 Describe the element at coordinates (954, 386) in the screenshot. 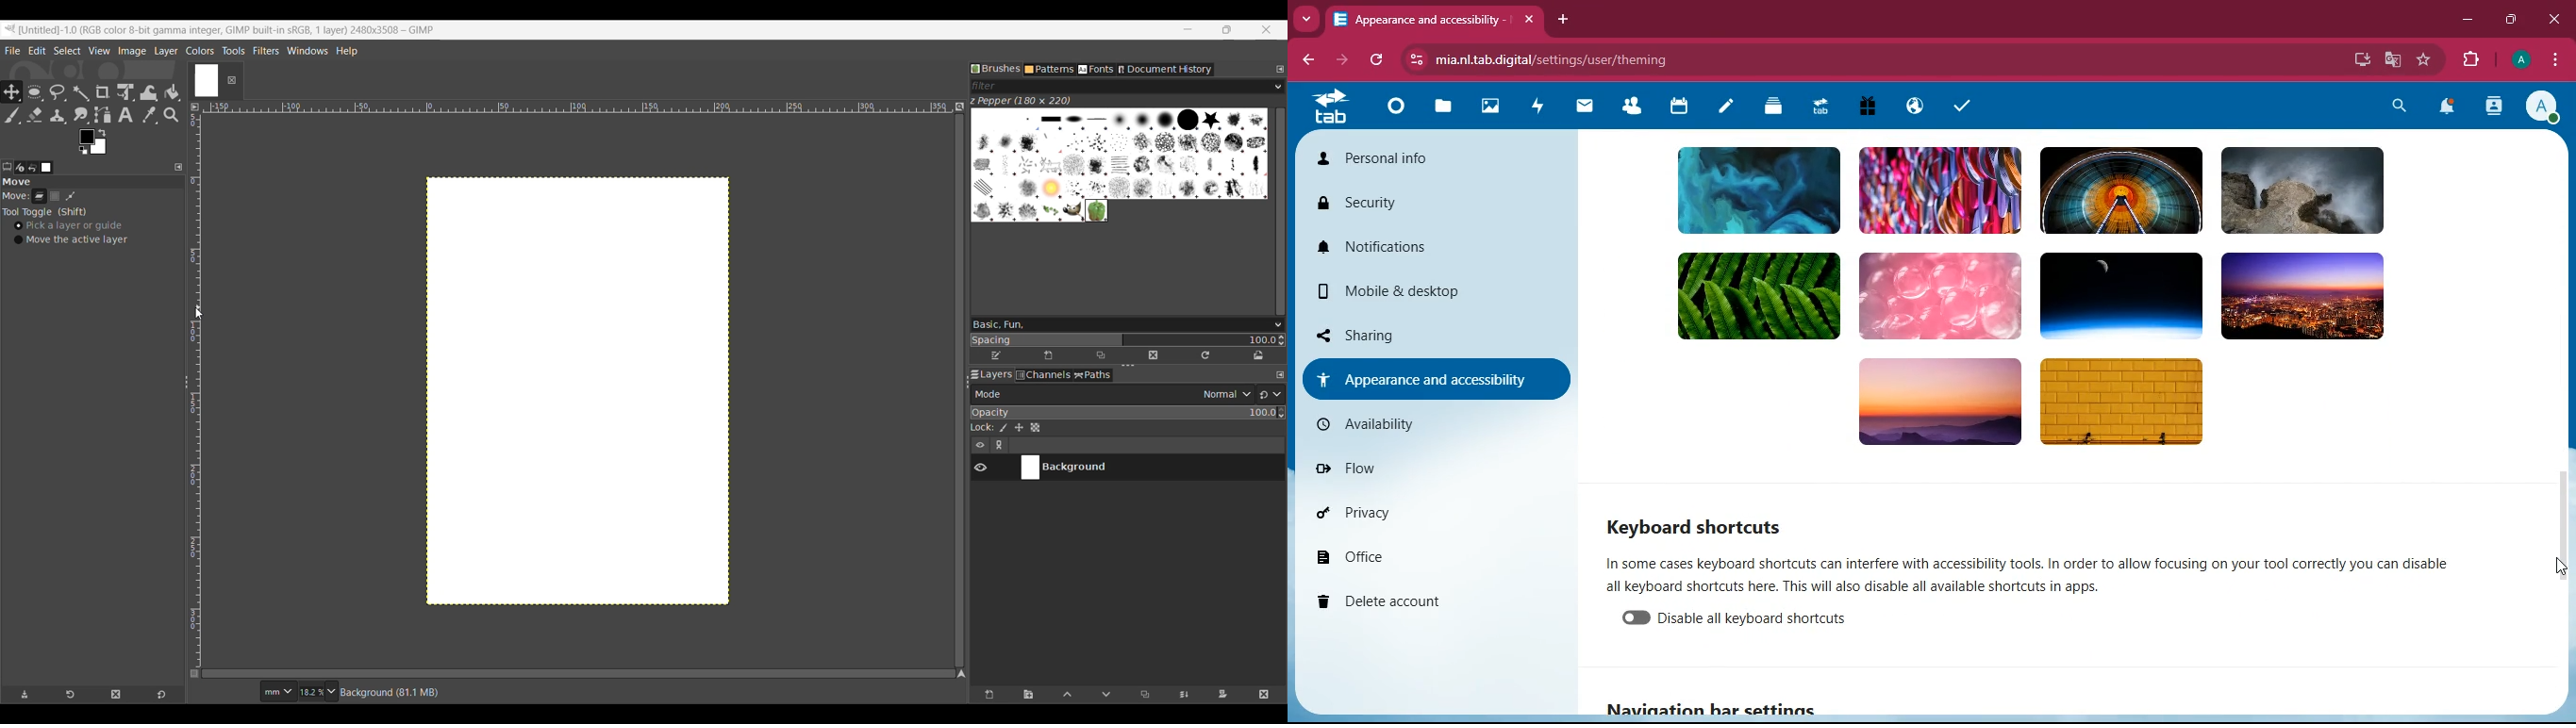

I see `Change width of panels attached to this line` at that location.